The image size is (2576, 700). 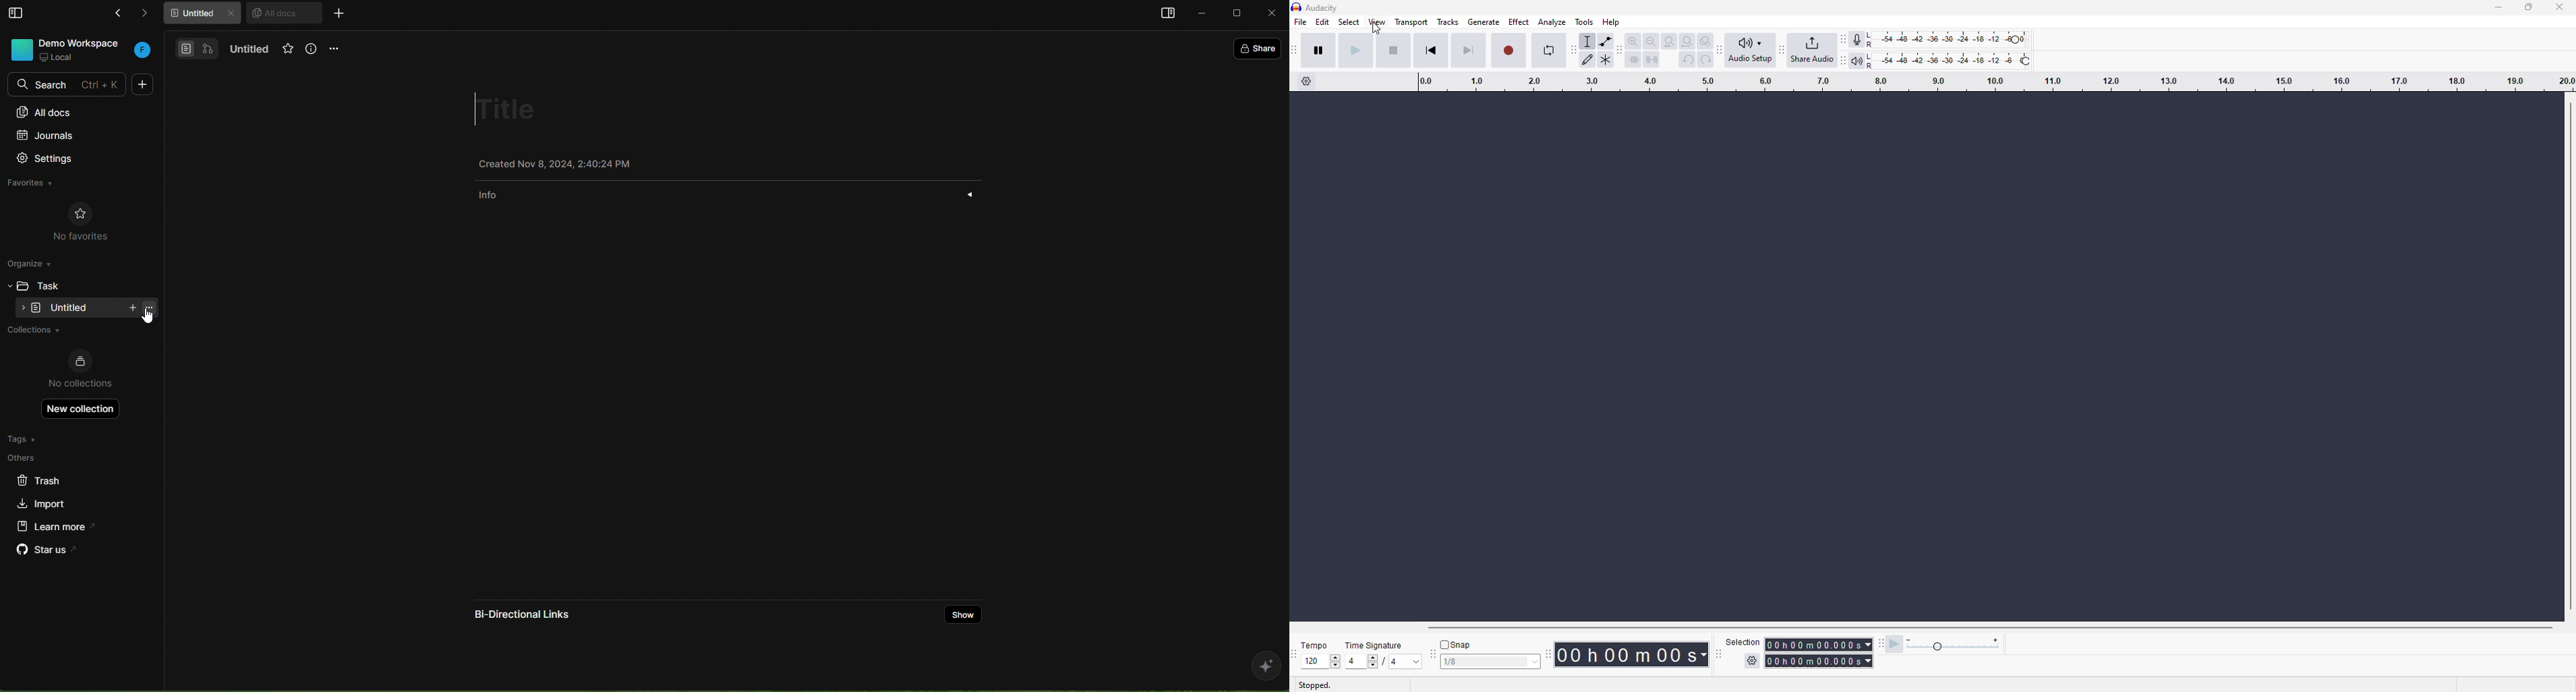 What do you see at coordinates (2569, 355) in the screenshot?
I see `Vertical Scrollbar` at bounding box center [2569, 355].